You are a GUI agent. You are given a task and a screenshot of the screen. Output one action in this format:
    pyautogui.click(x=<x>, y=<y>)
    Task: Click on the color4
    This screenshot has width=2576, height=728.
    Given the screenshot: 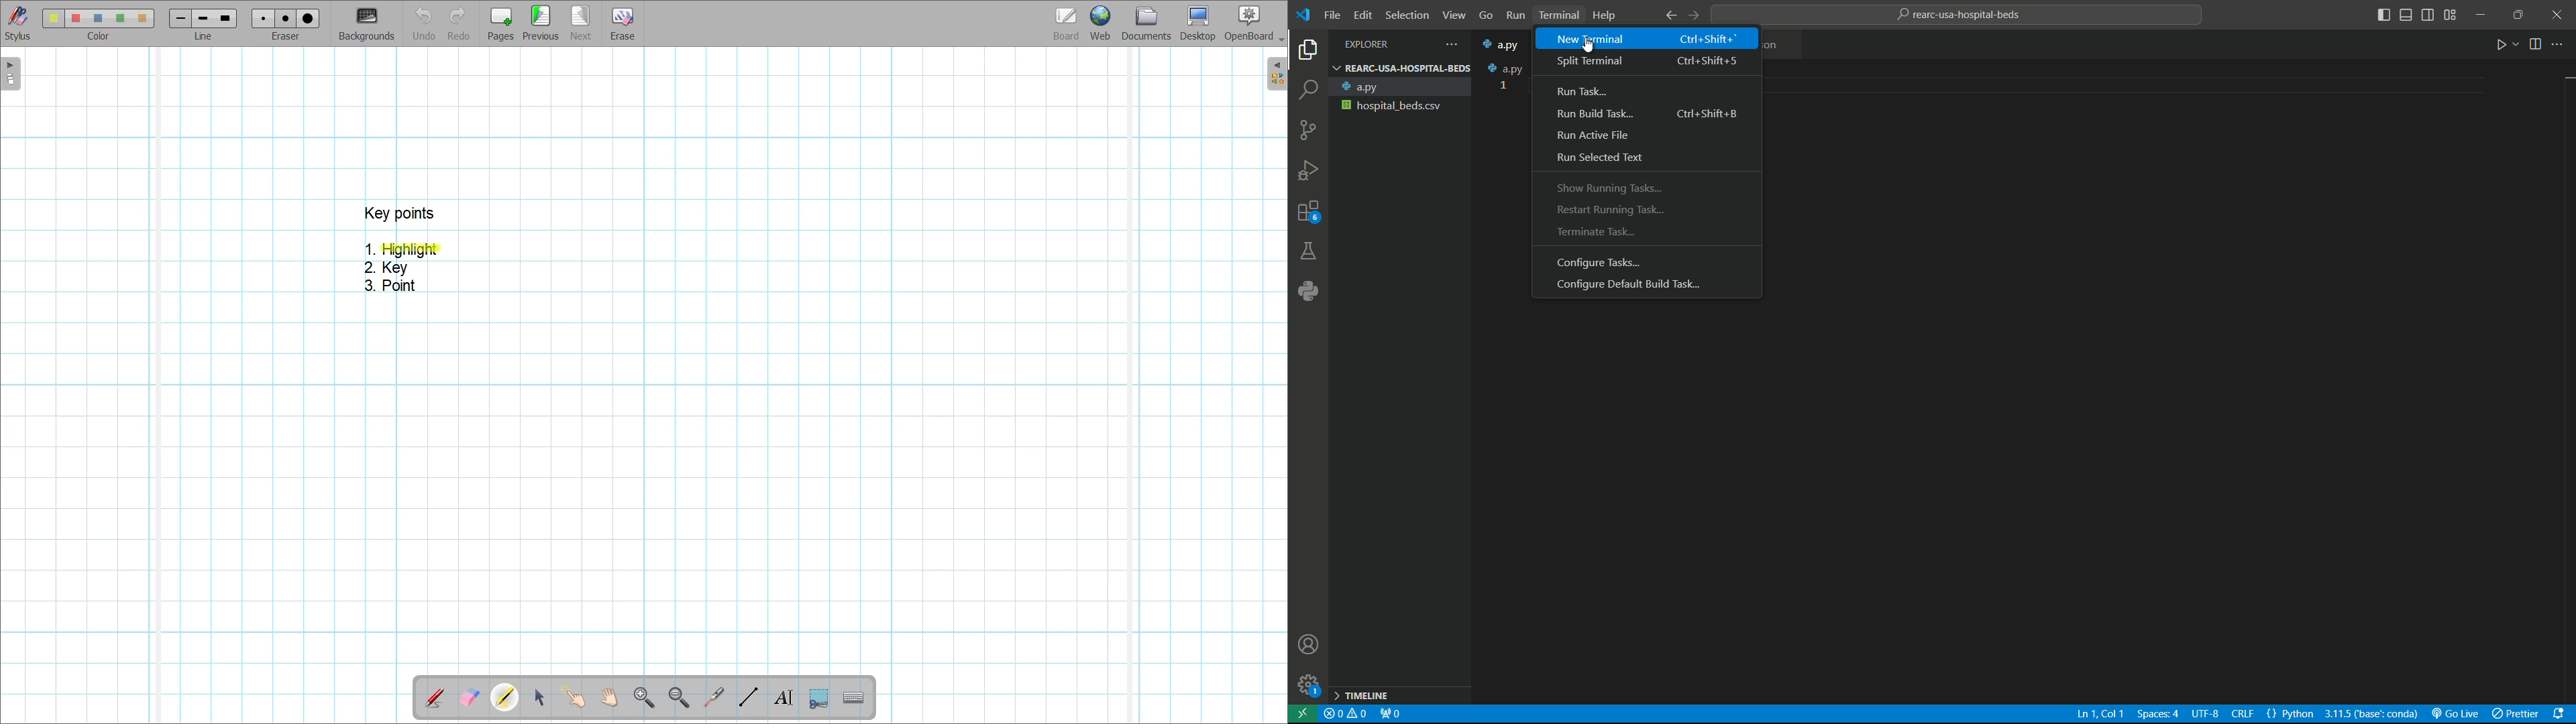 What is the action you would take?
    pyautogui.click(x=119, y=17)
    